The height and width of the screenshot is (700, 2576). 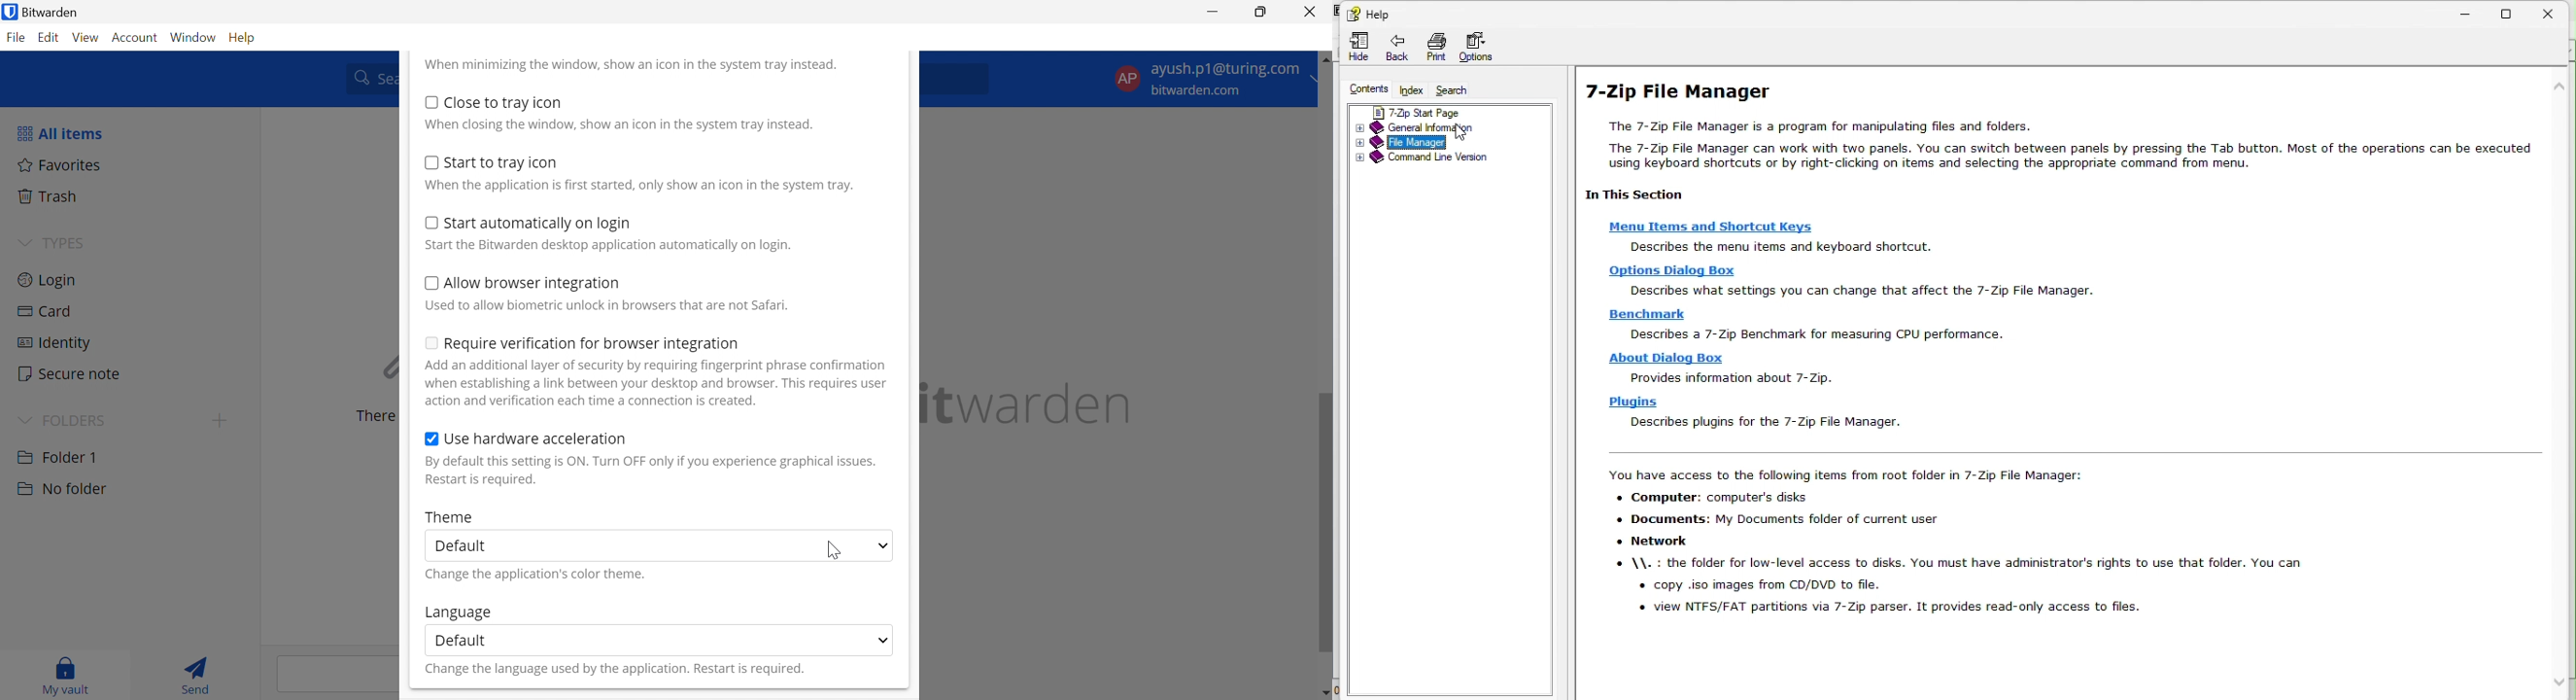 What do you see at coordinates (1834, 249) in the screenshot?
I see `describe Menu items and shortcut keys` at bounding box center [1834, 249].